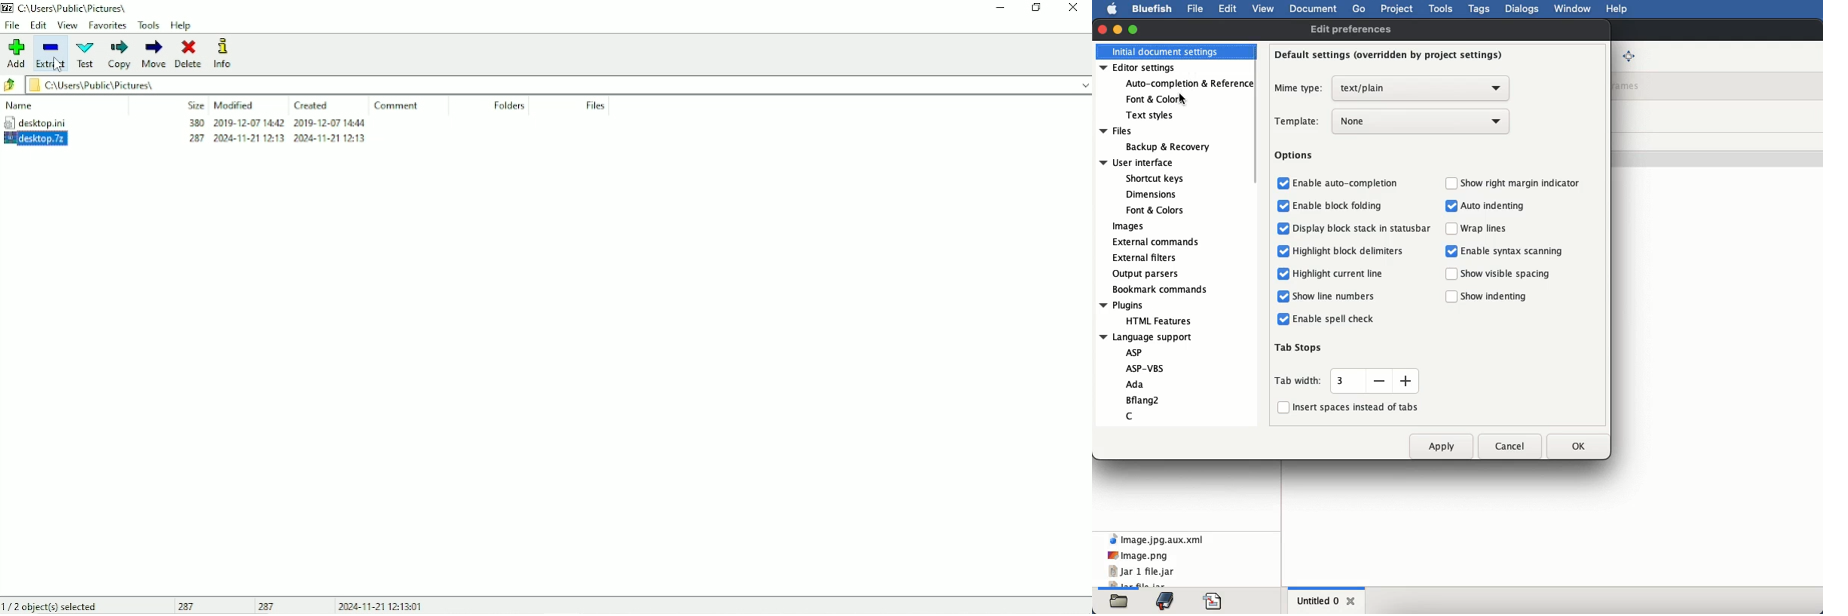 This screenshot has height=616, width=1848. What do you see at coordinates (191, 606) in the screenshot?
I see `287` at bounding box center [191, 606].